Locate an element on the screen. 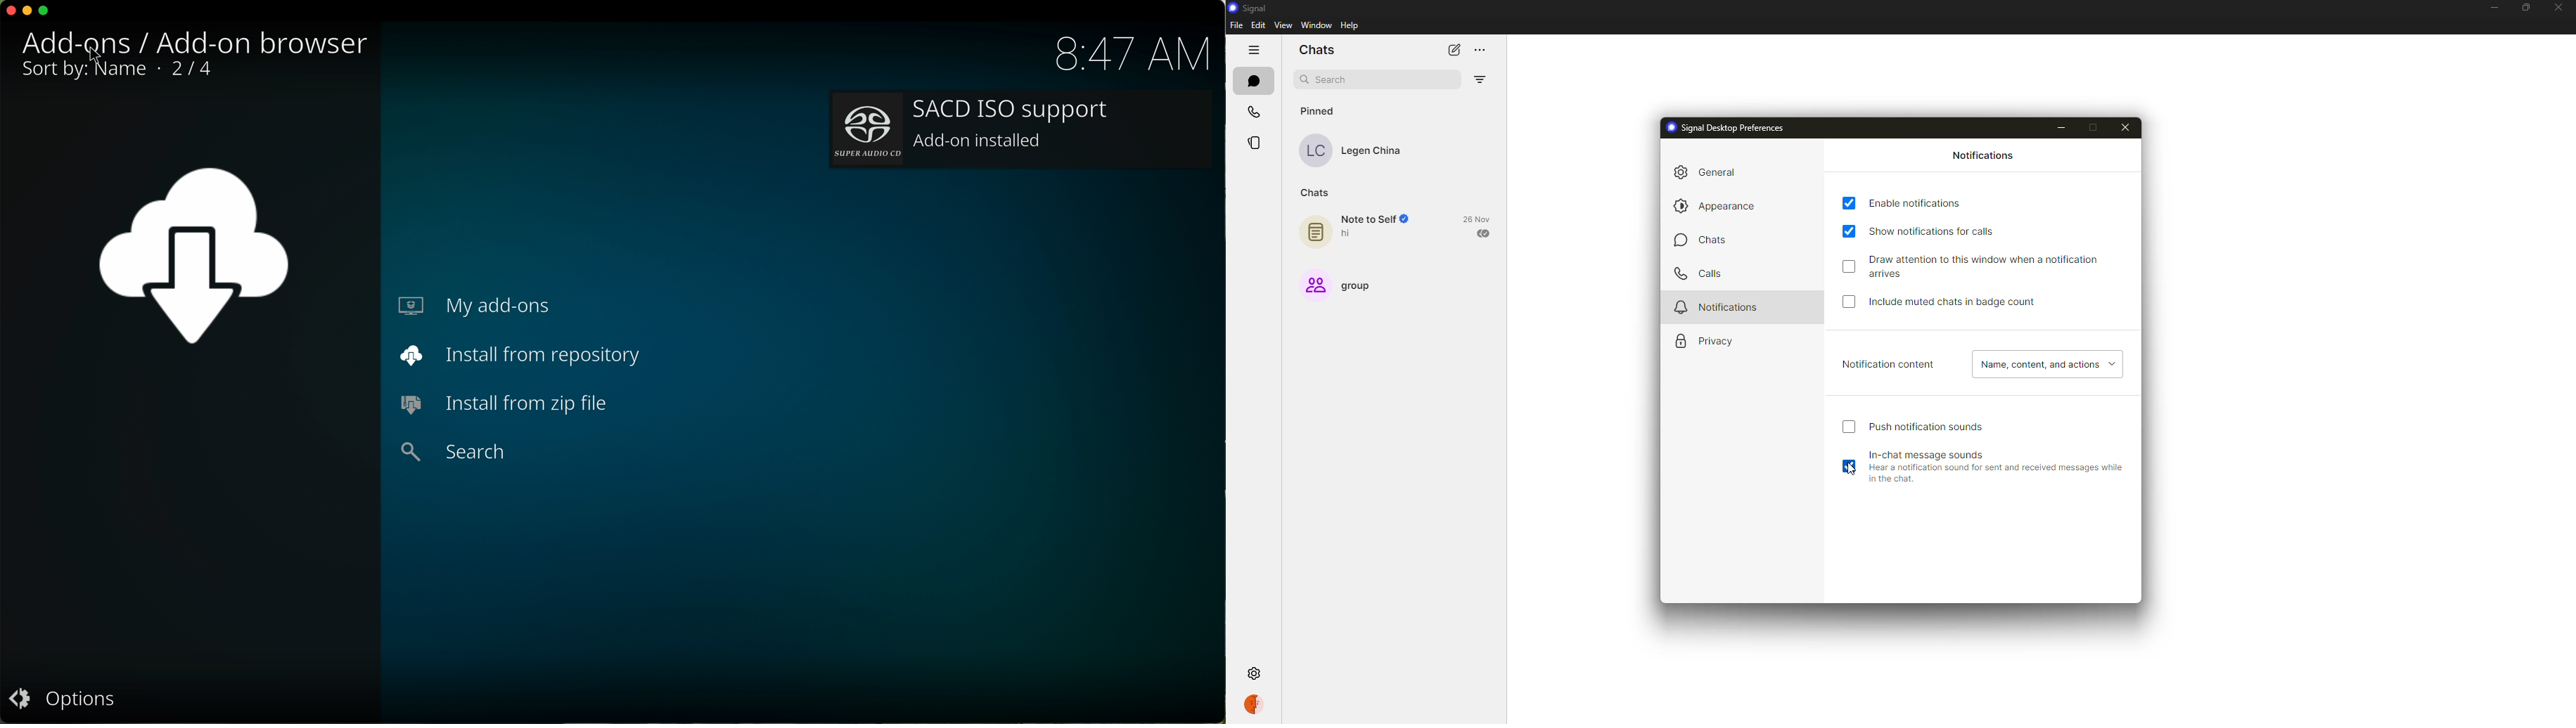 The height and width of the screenshot is (728, 2576). edit is located at coordinates (1257, 25).